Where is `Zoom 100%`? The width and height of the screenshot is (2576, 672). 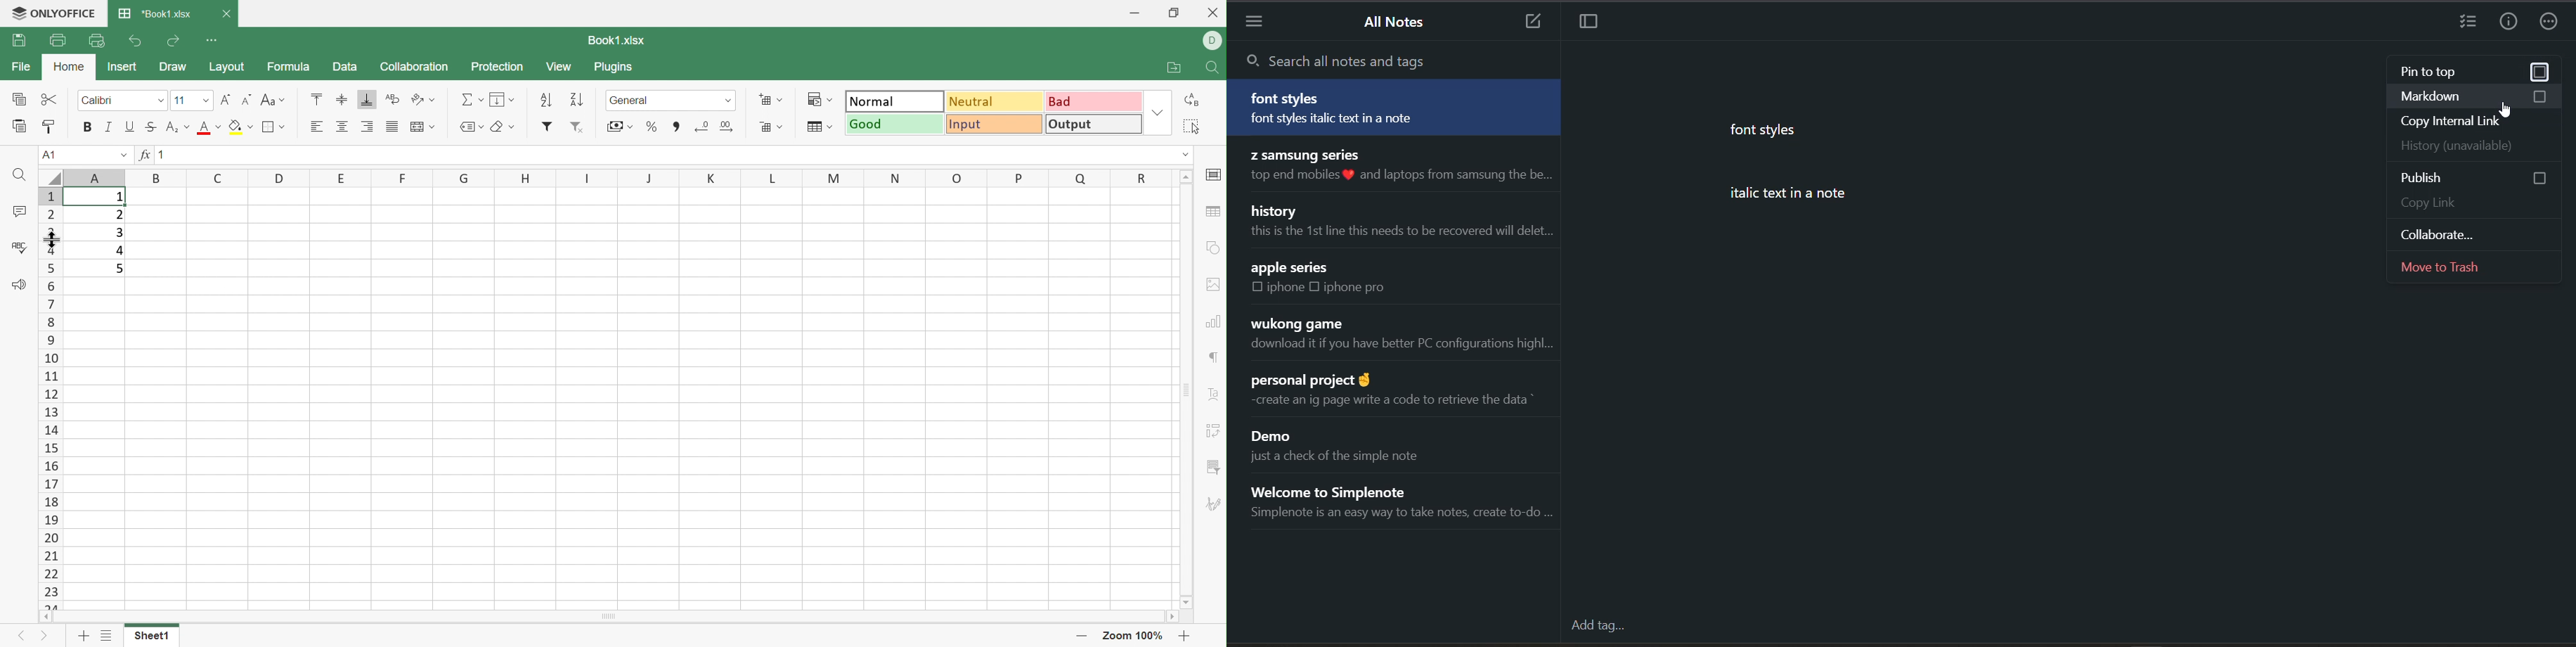
Zoom 100% is located at coordinates (1135, 635).